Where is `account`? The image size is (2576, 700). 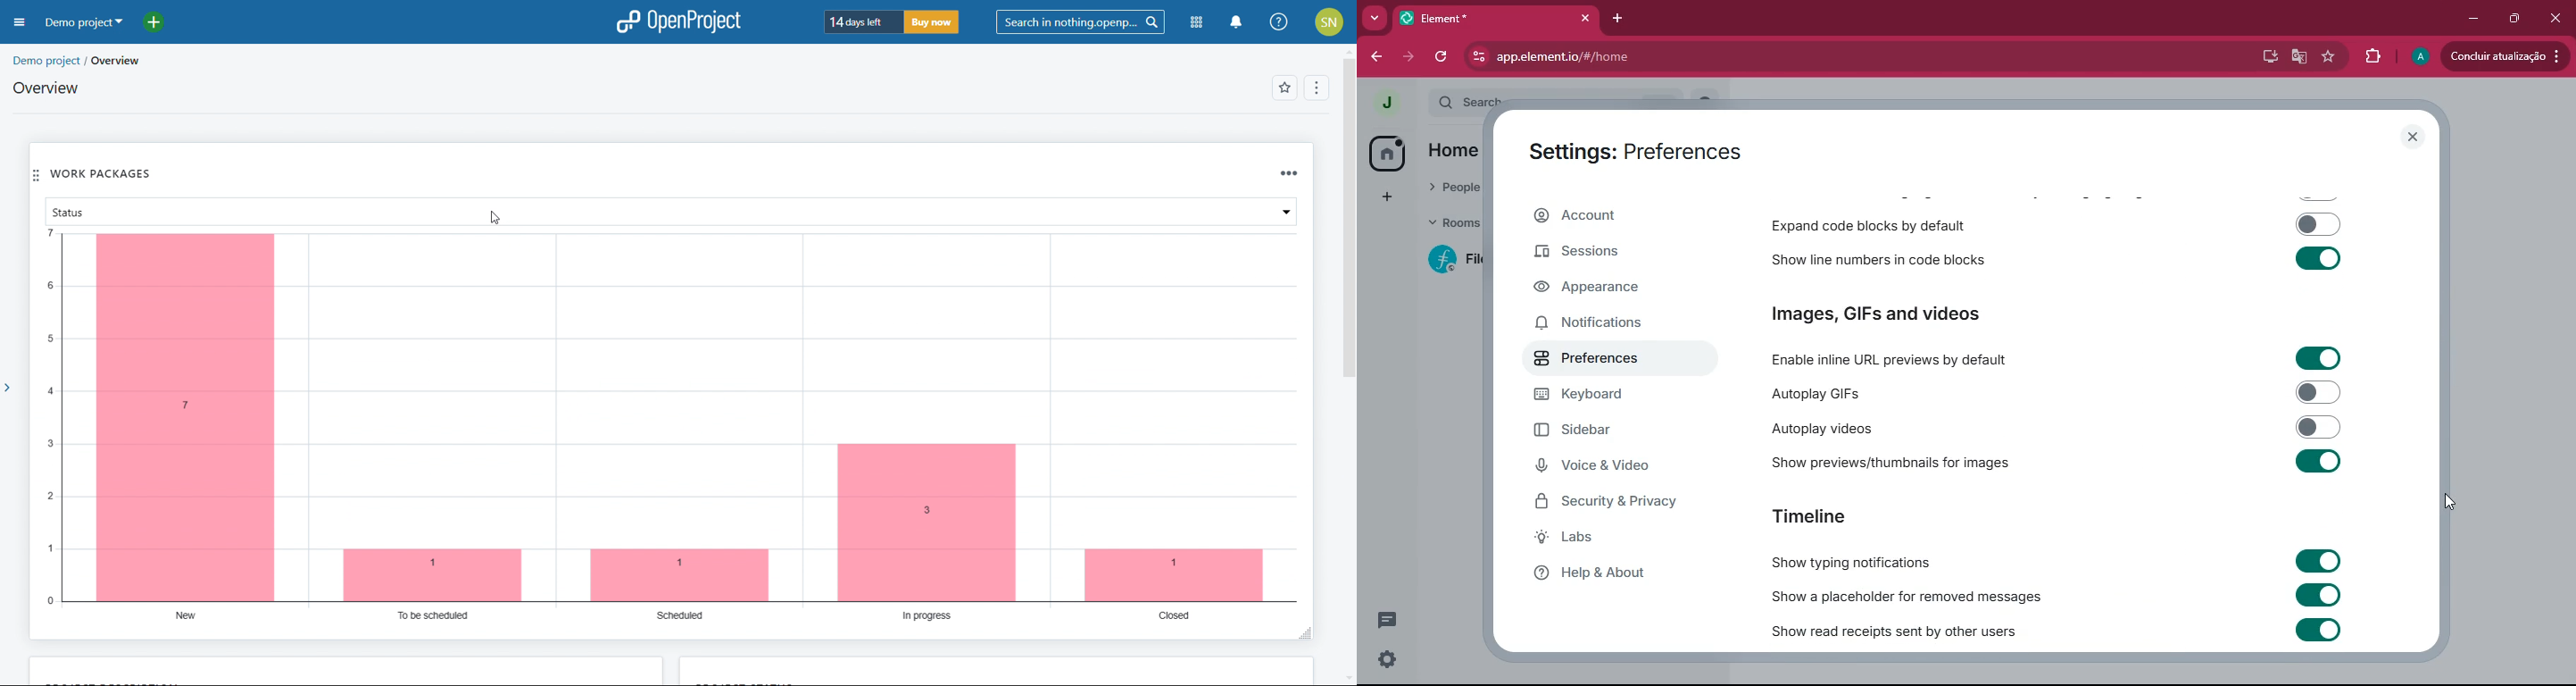
account is located at coordinates (1329, 21).